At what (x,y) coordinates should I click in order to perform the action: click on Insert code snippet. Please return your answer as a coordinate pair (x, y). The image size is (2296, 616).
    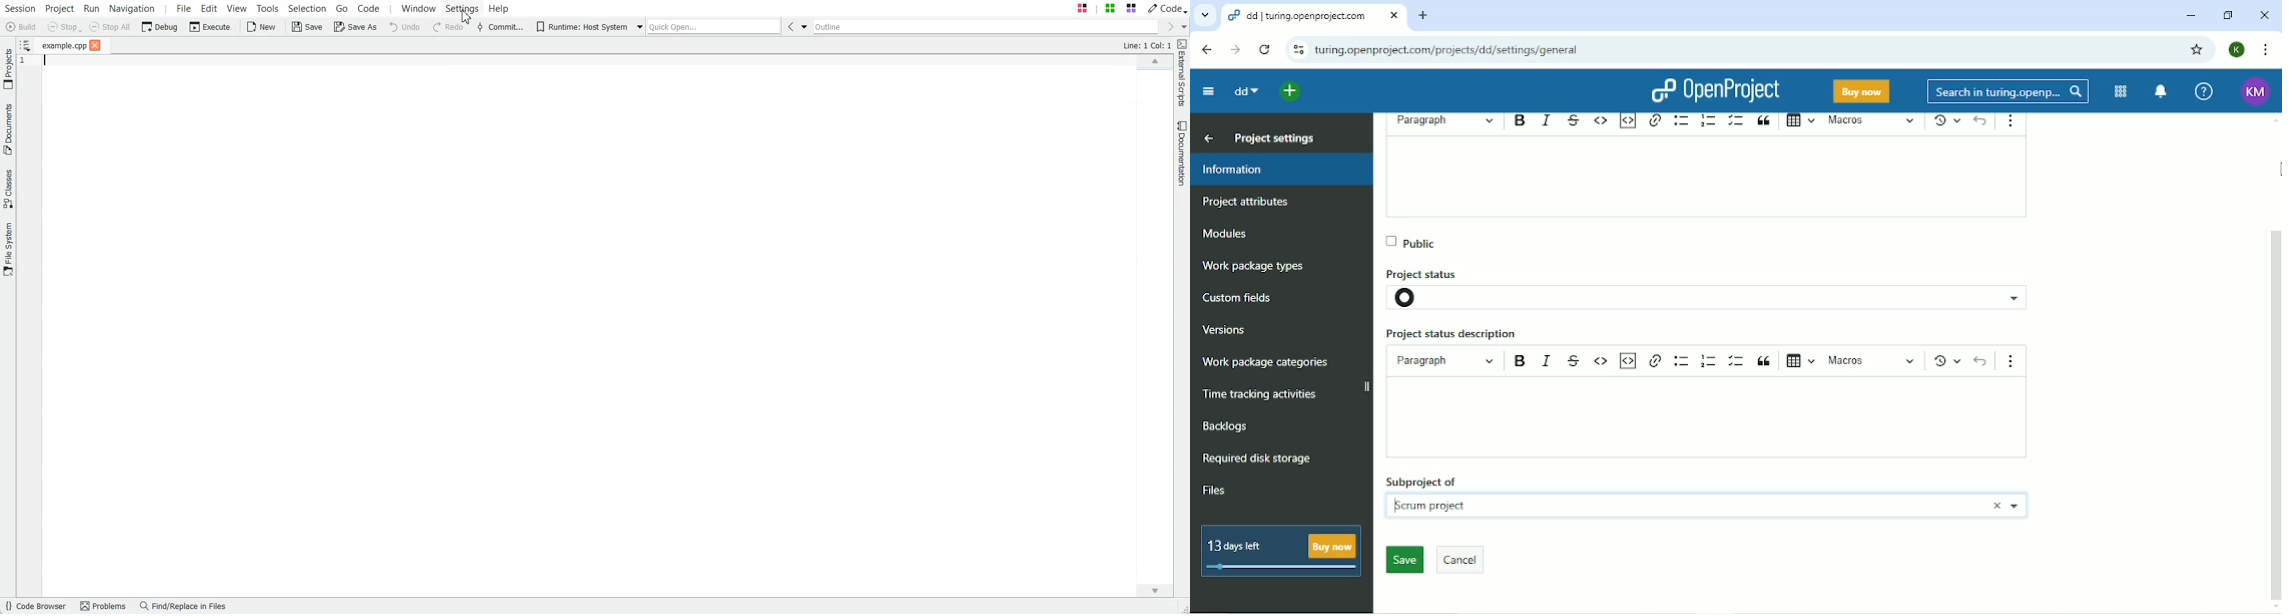
    Looking at the image, I should click on (1628, 122).